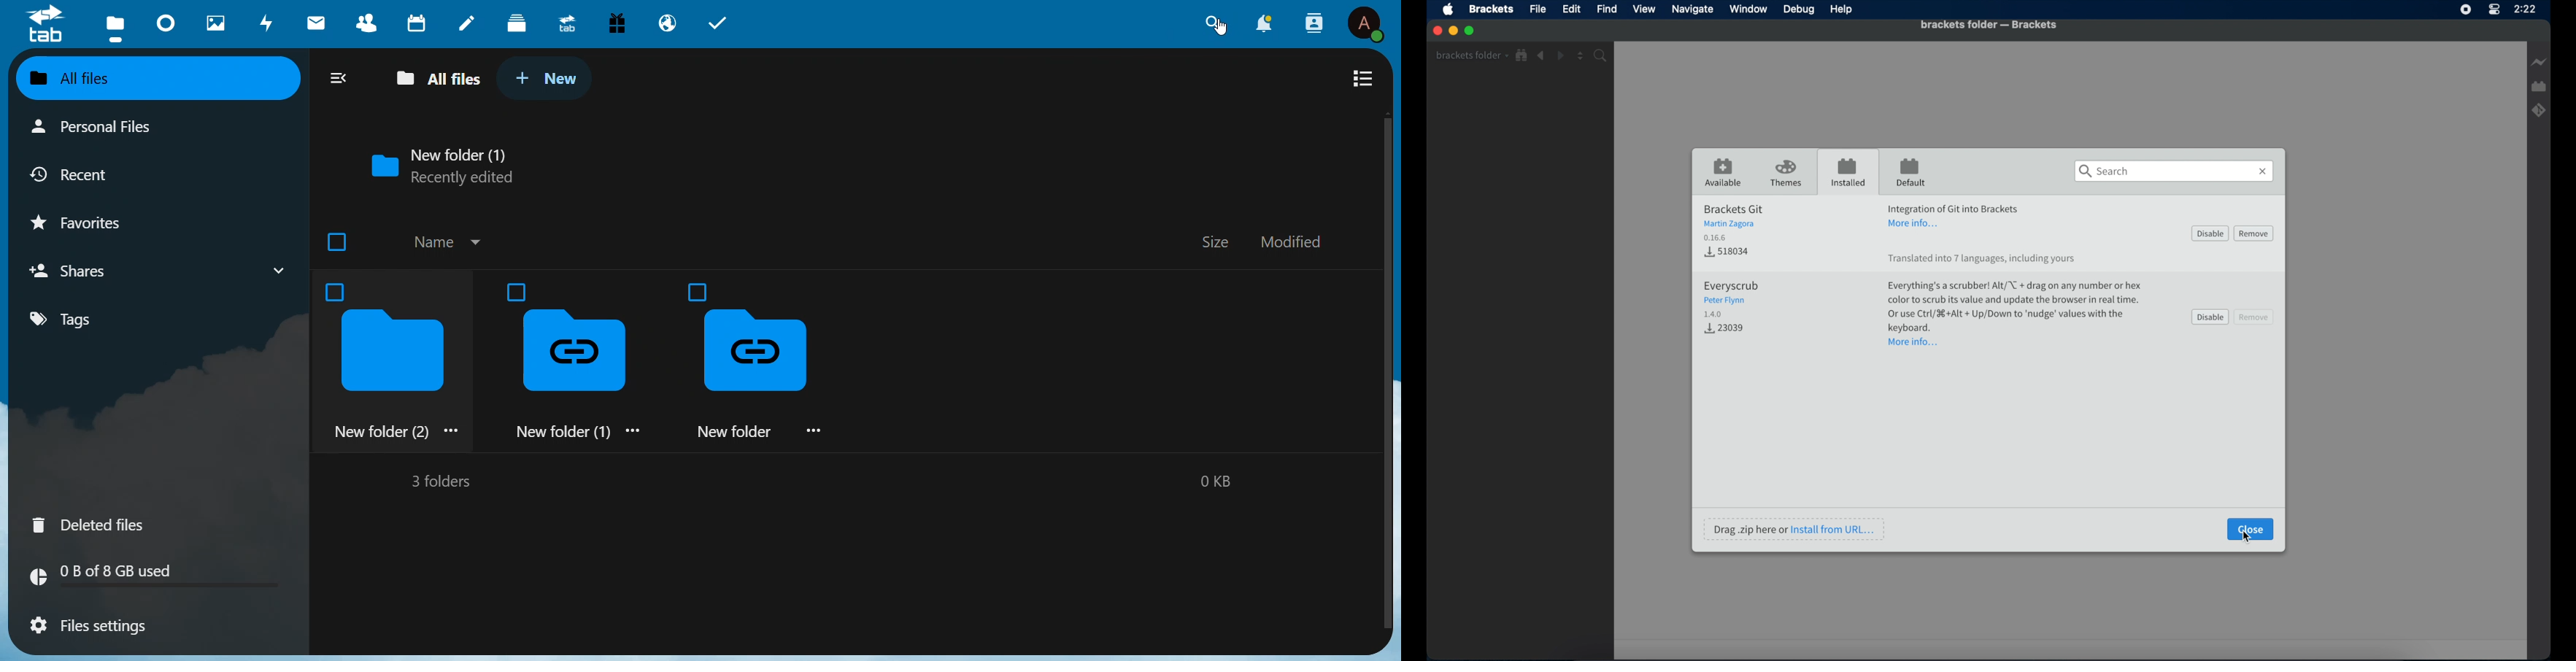 The image size is (2576, 672). What do you see at coordinates (114, 27) in the screenshot?
I see `files` at bounding box center [114, 27].